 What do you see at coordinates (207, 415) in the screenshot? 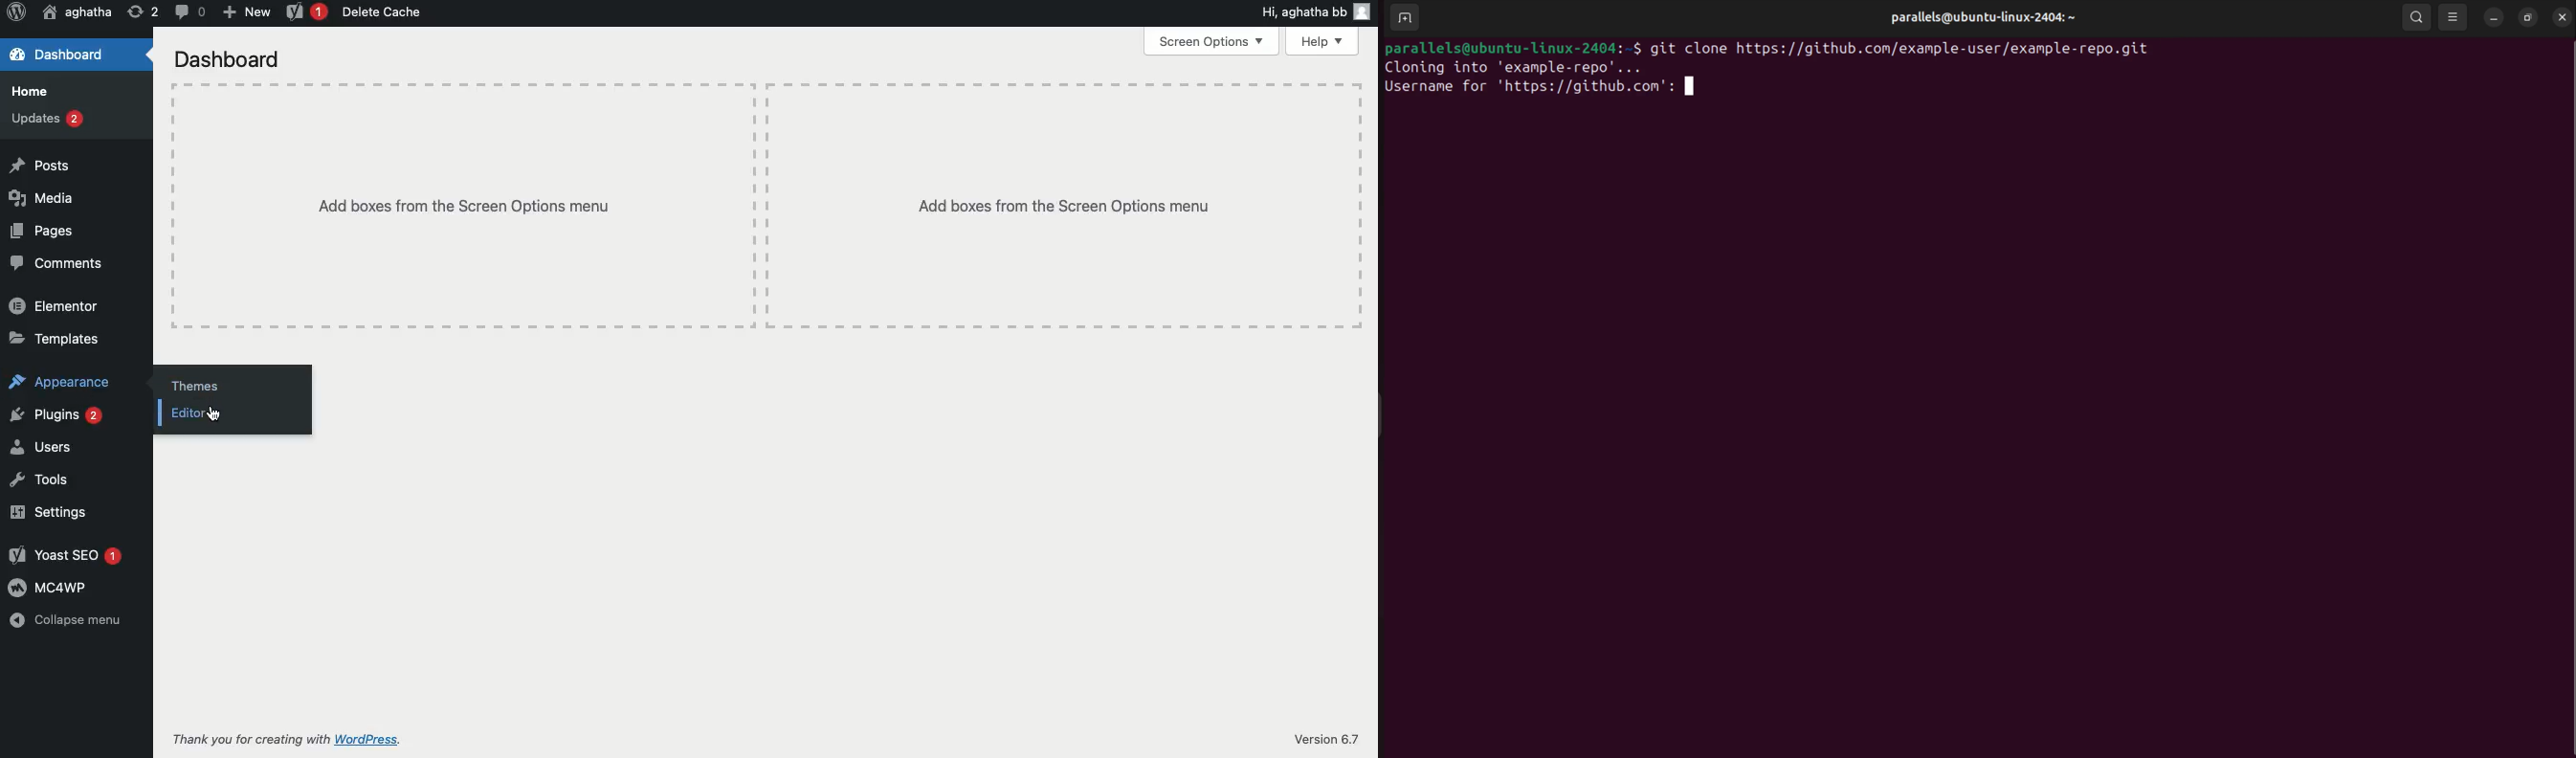
I see `Click editor` at bounding box center [207, 415].